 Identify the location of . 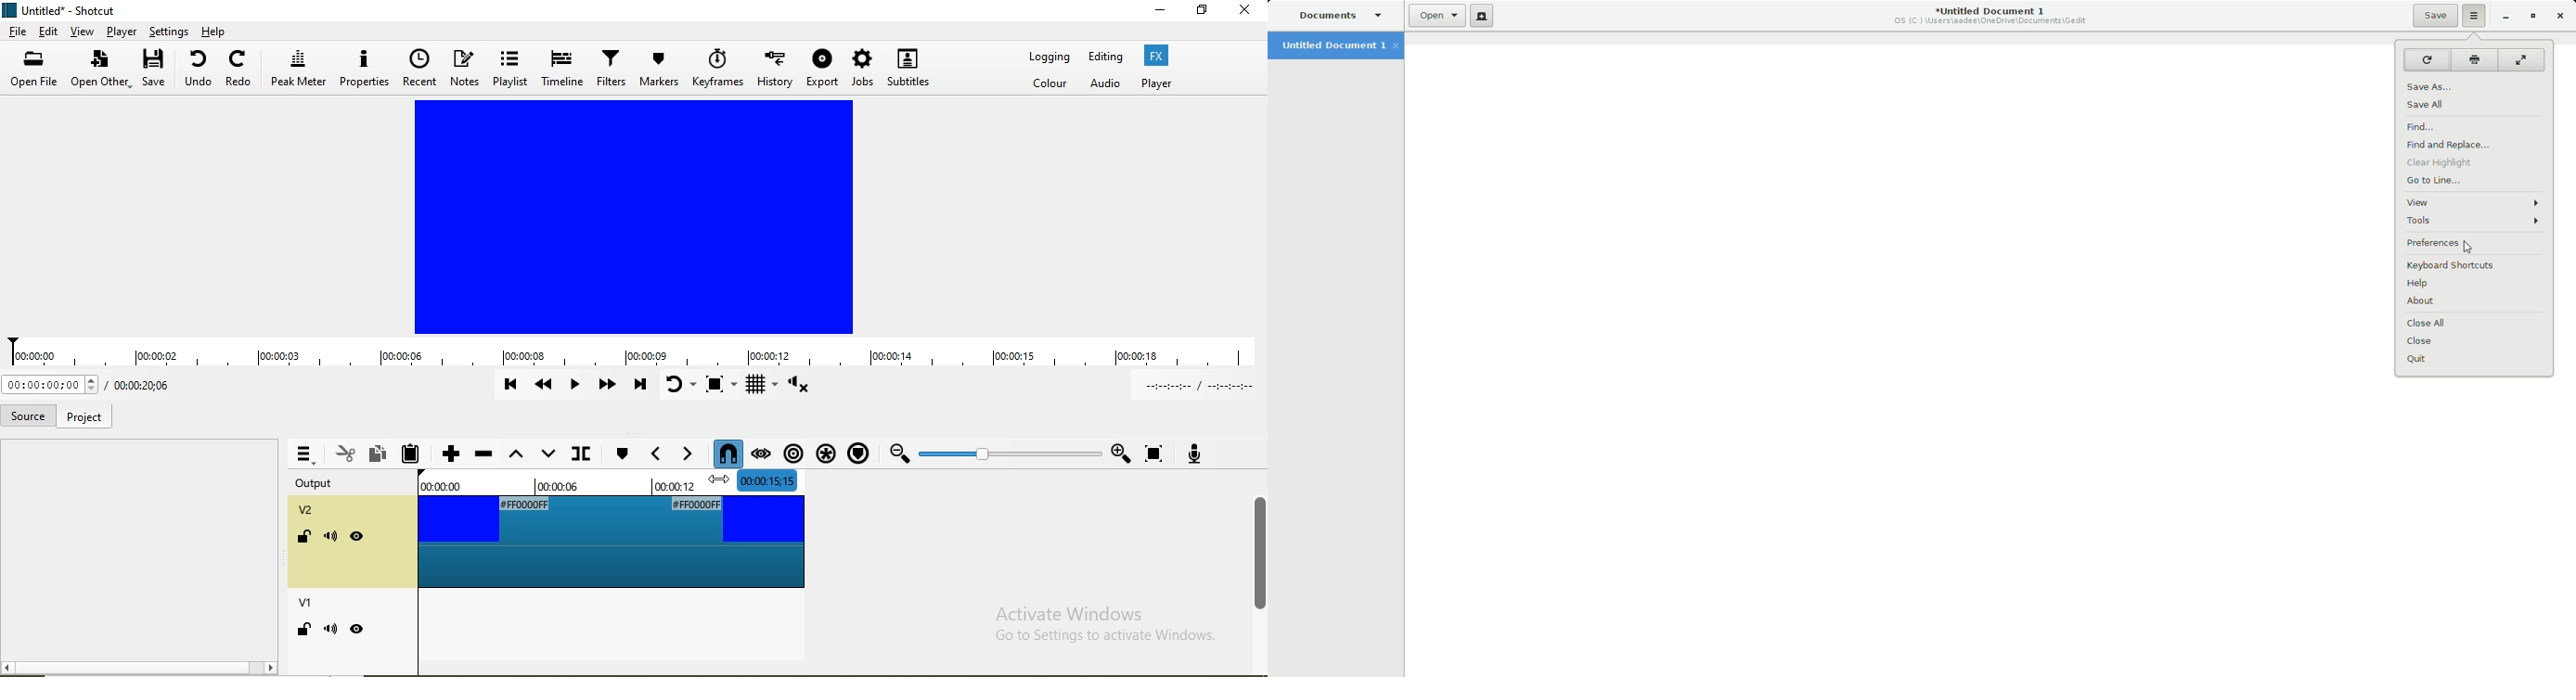
(681, 386).